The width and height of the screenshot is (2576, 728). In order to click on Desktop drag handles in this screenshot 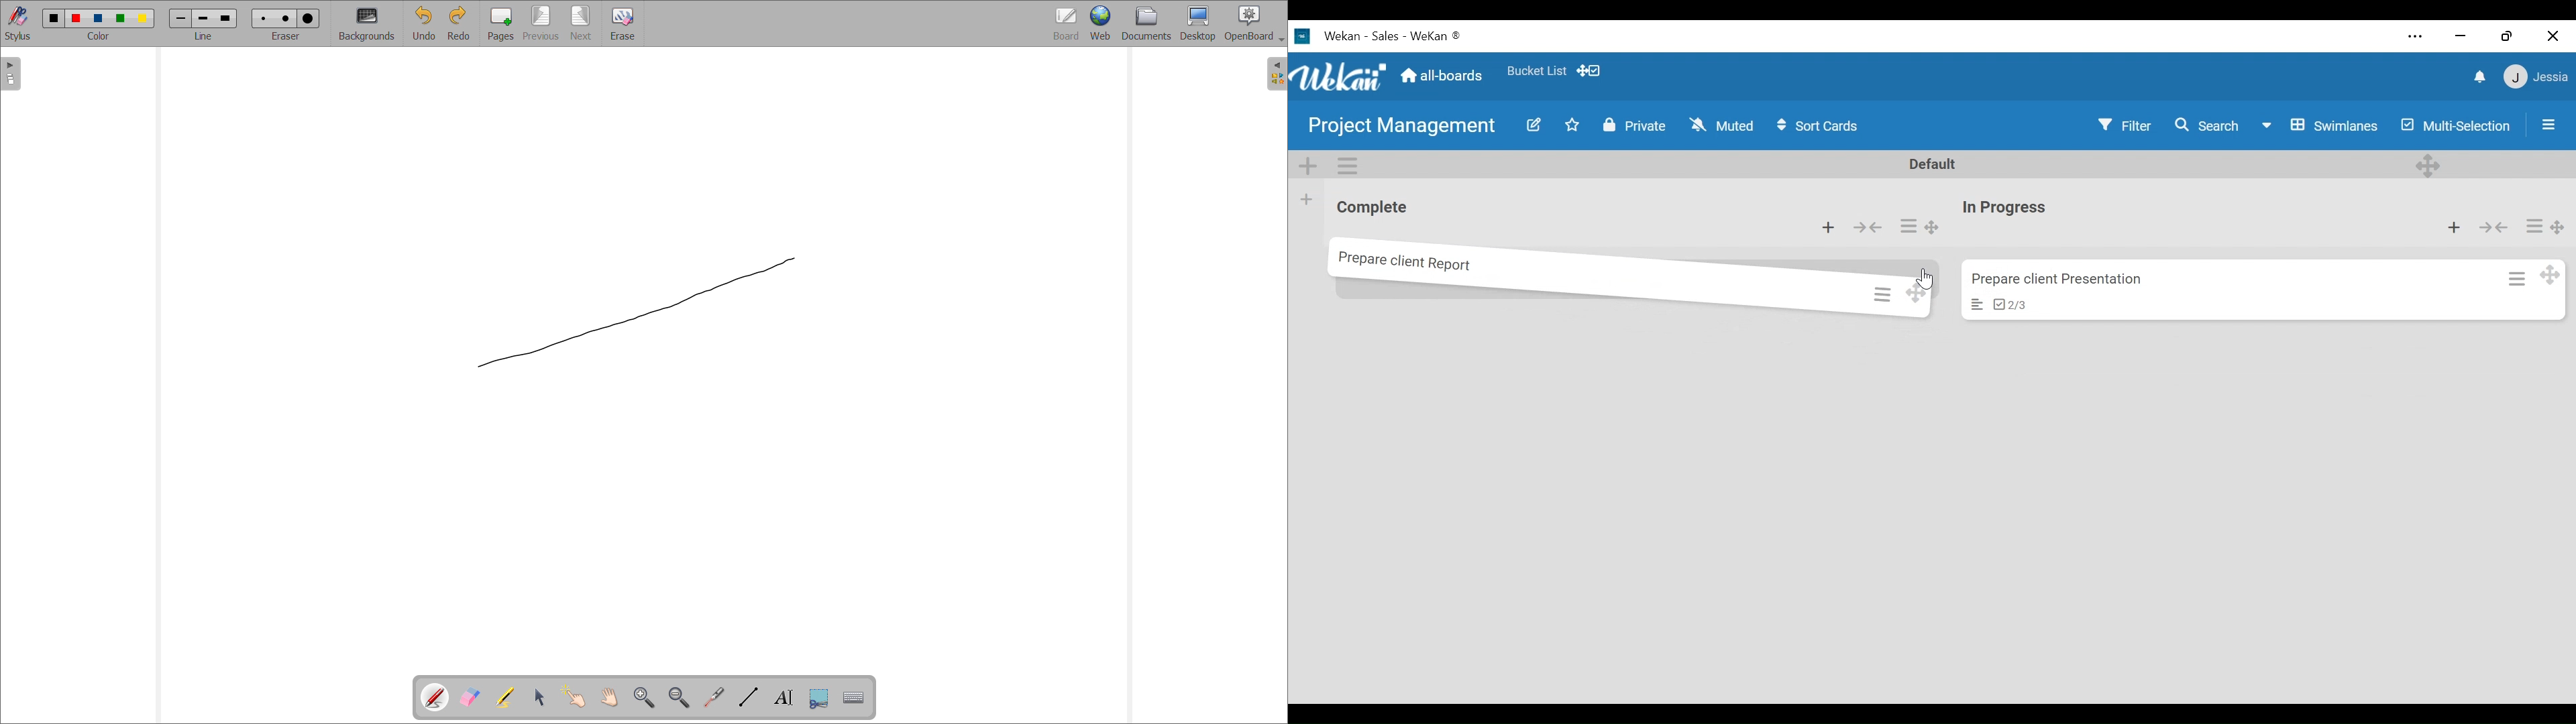, I will do `click(2426, 164)`.